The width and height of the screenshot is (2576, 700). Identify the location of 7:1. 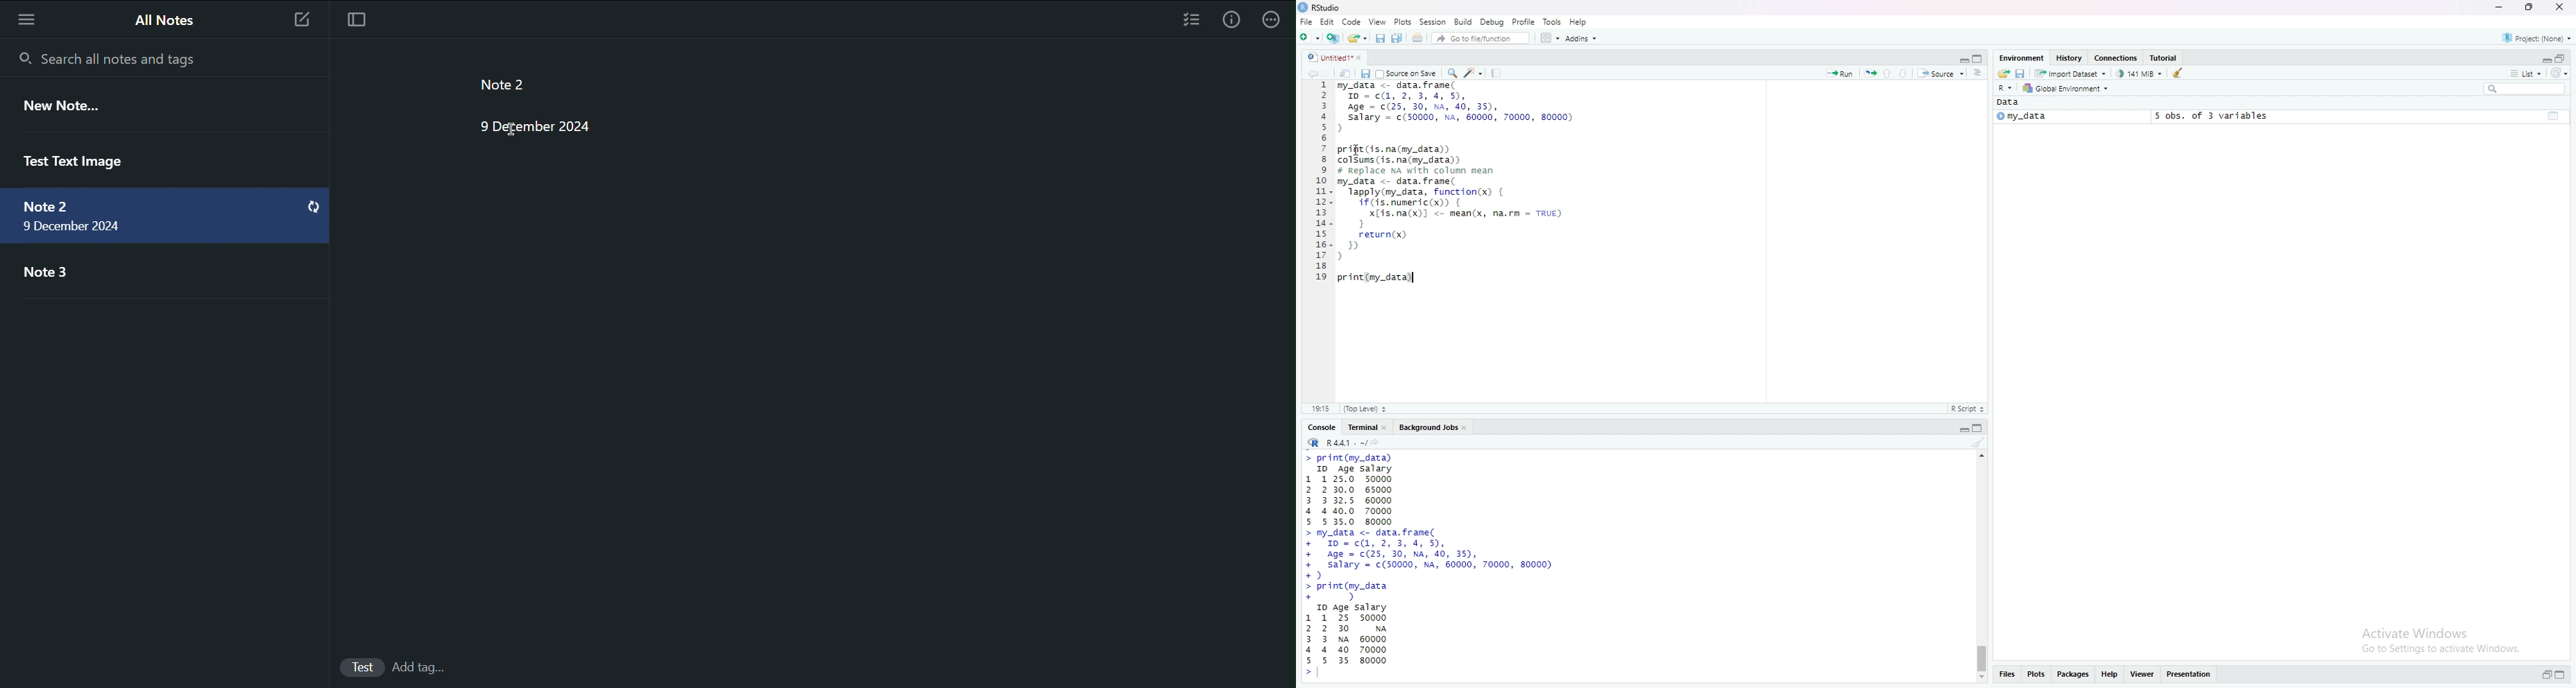
(1321, 407).